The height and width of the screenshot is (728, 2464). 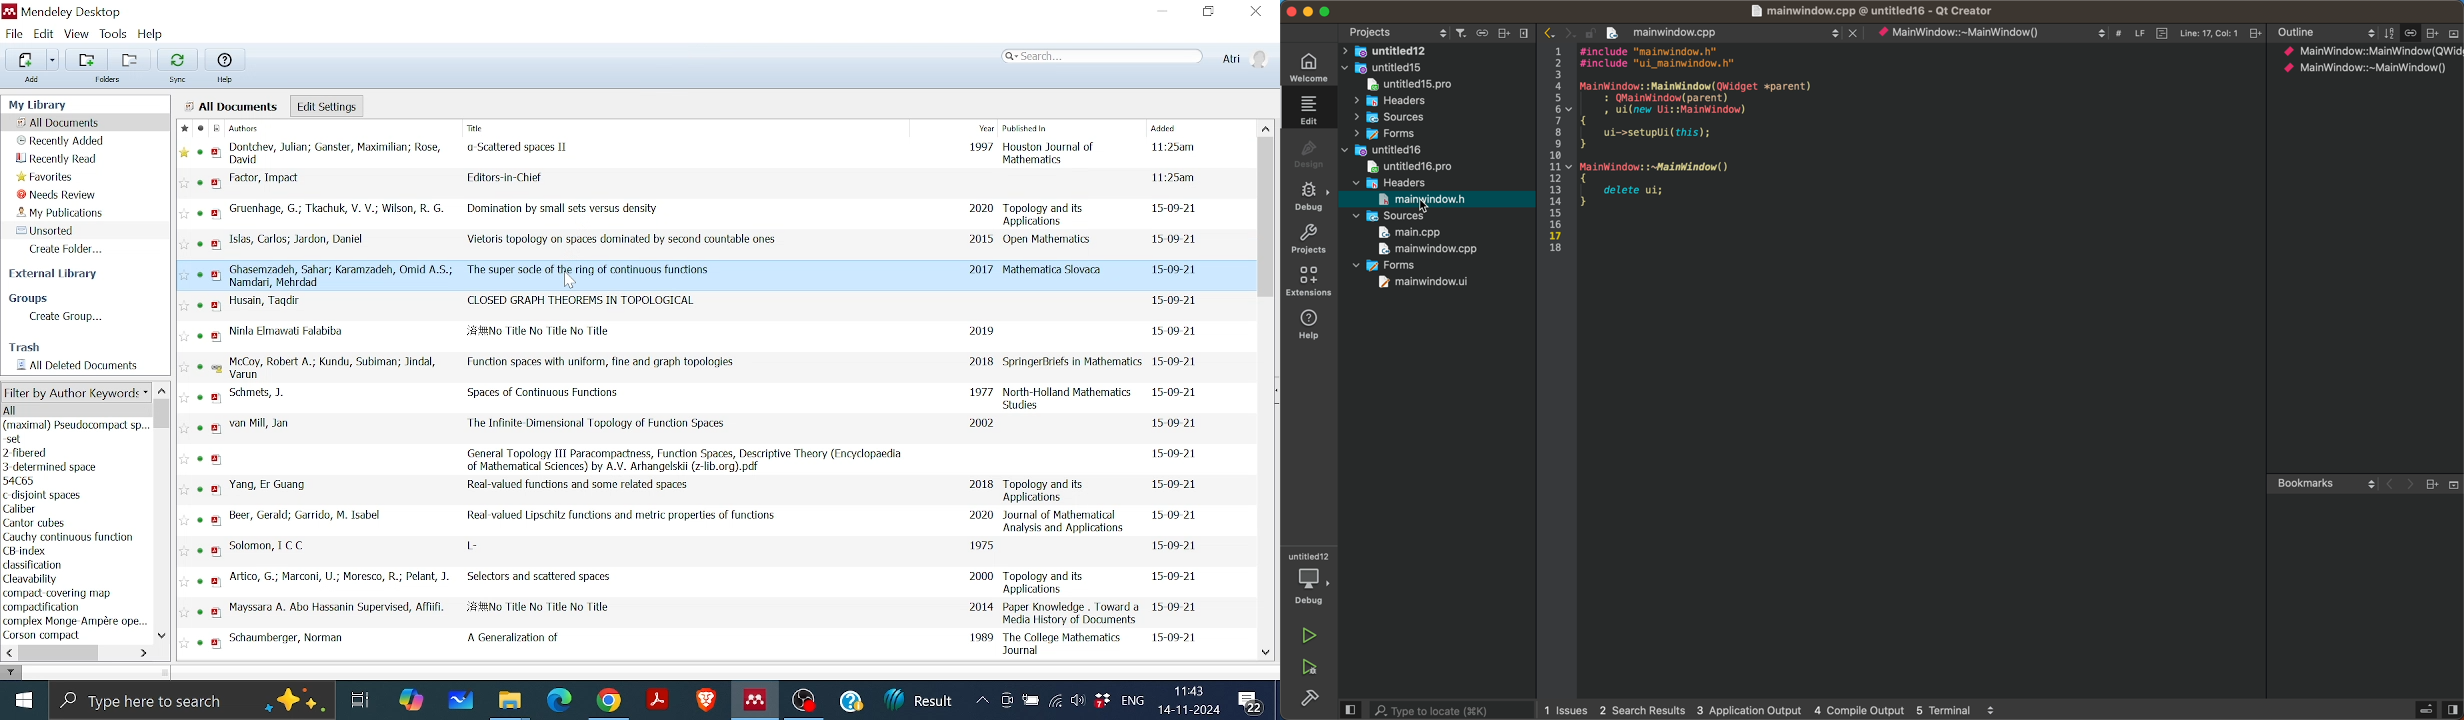 I want to click on Needs review, so click(x=59, y=194).